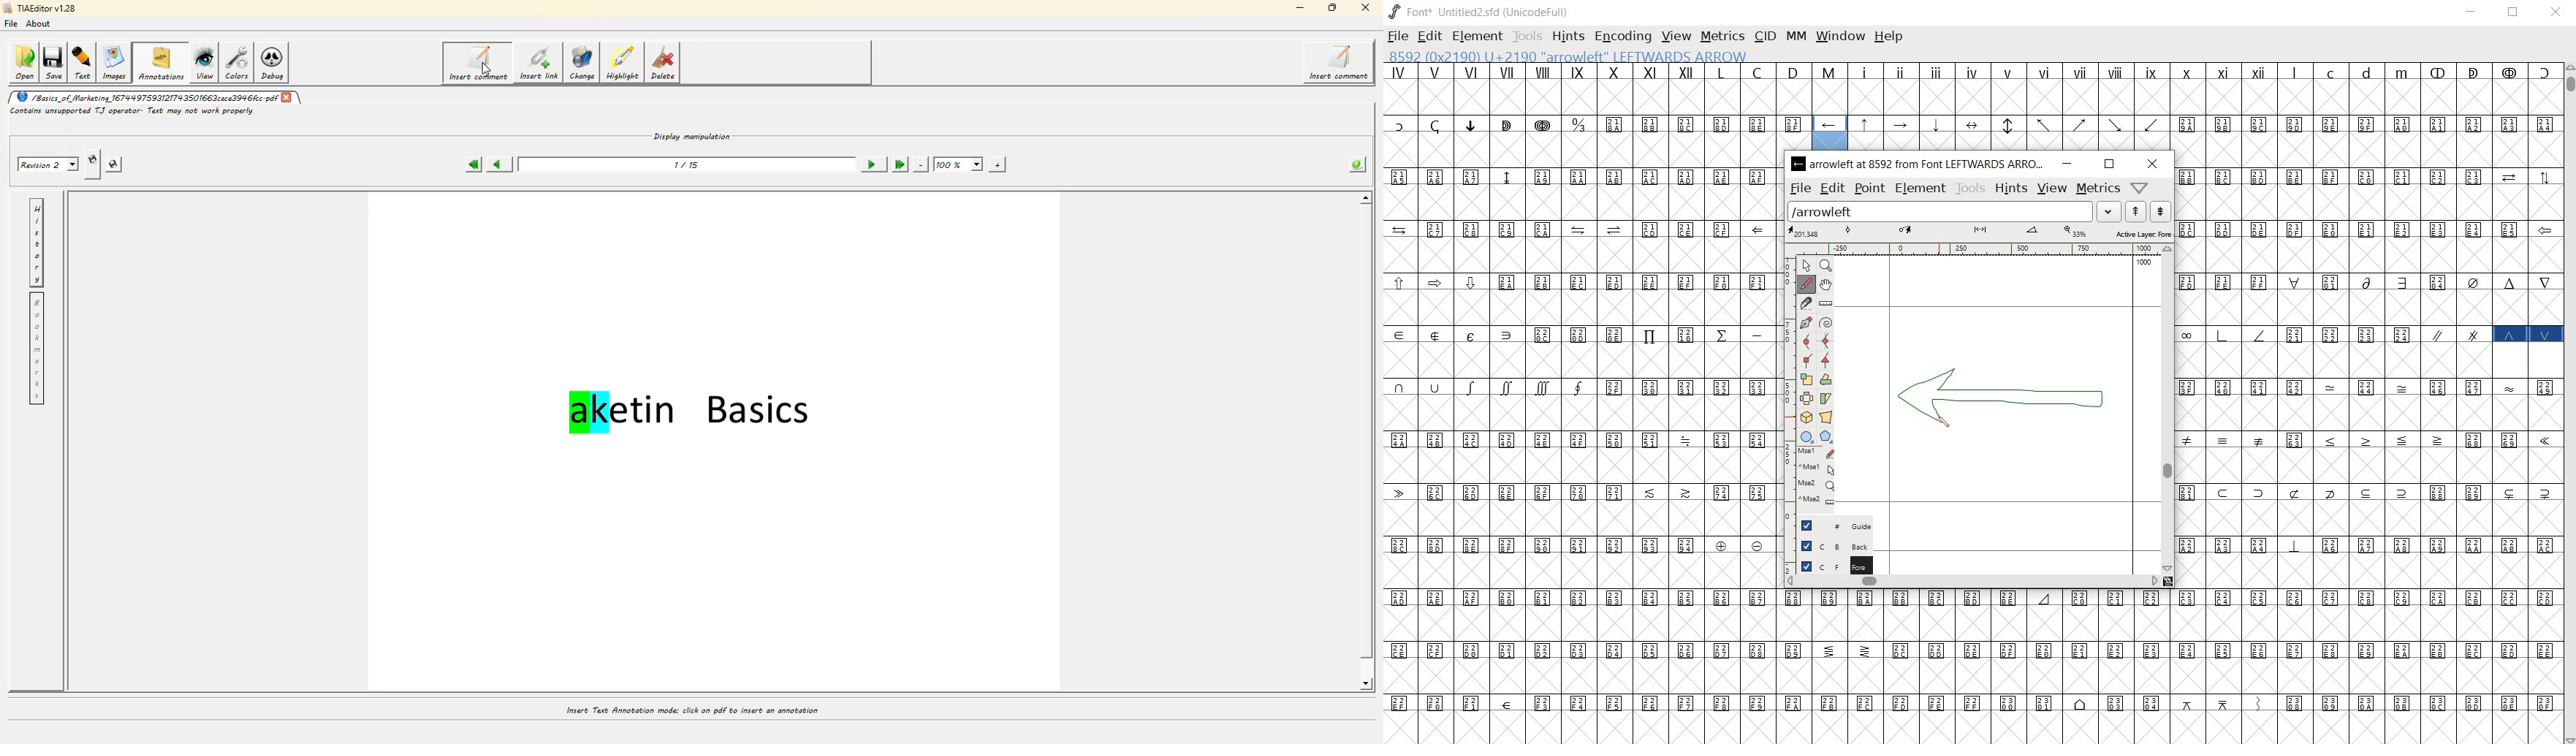 Image resolution: width=2576 pixels, height=756 pixels. What do you see at coordinates (2471, 12) in the screenshot?
I see `minimize` at bounding box center [2471, 12].